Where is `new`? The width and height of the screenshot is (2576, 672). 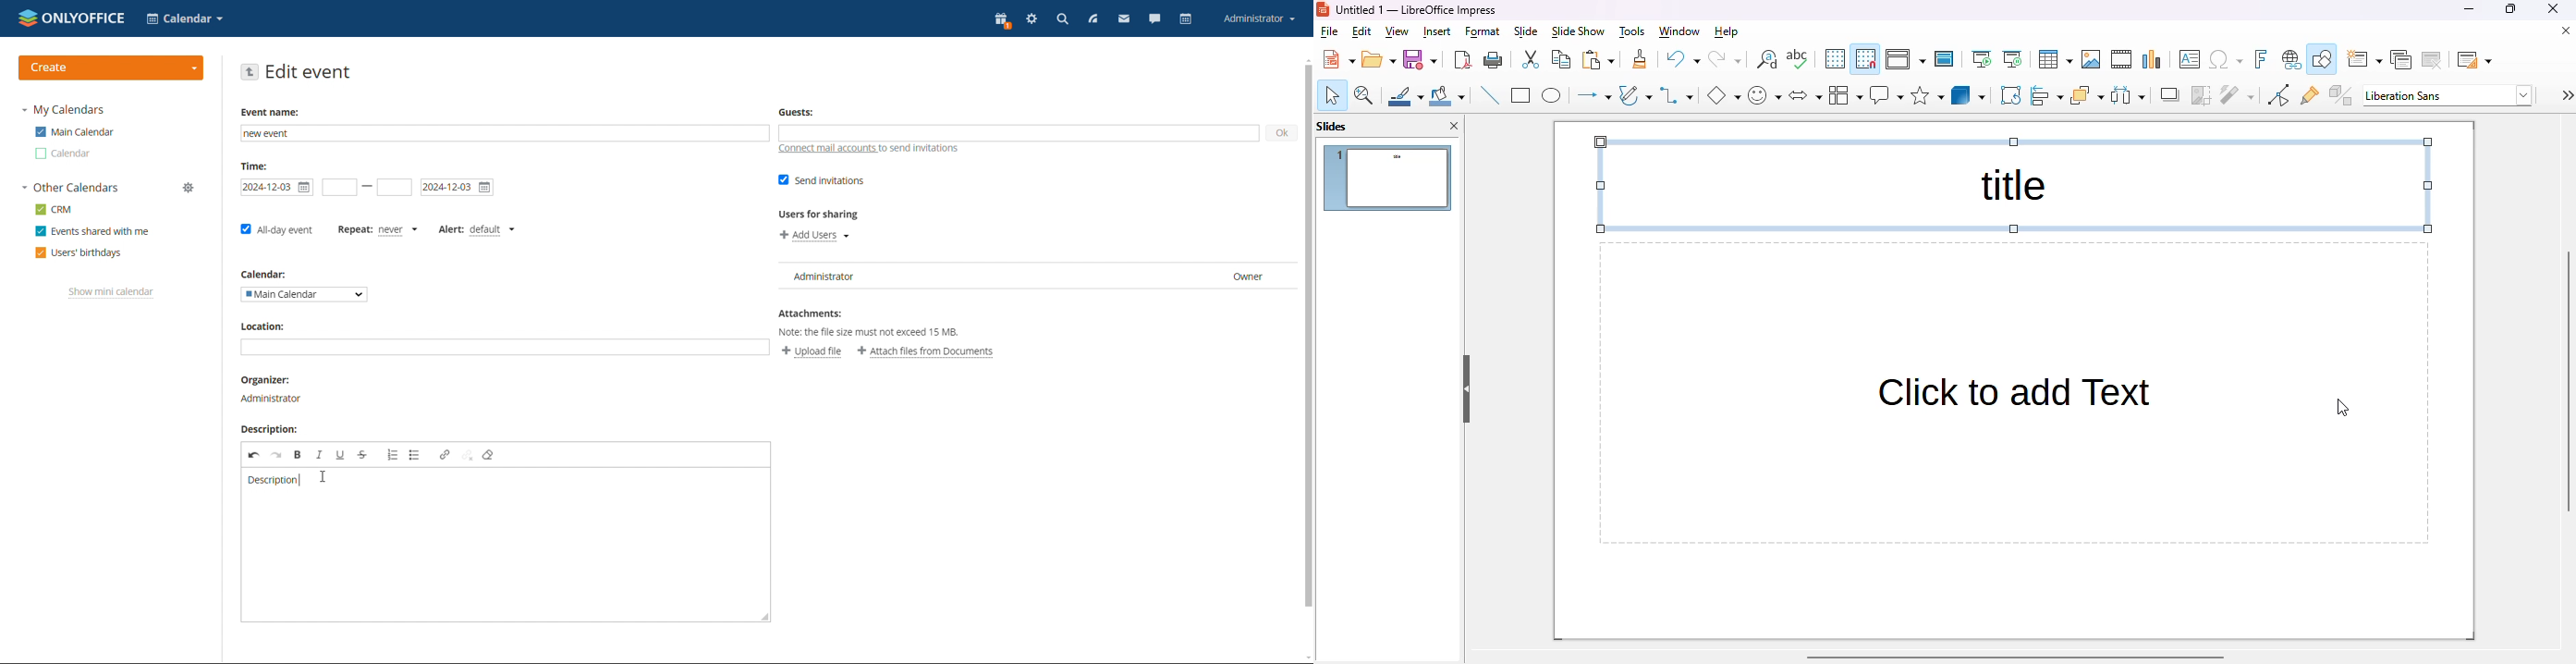
new is located at coordinates (1338, 59).